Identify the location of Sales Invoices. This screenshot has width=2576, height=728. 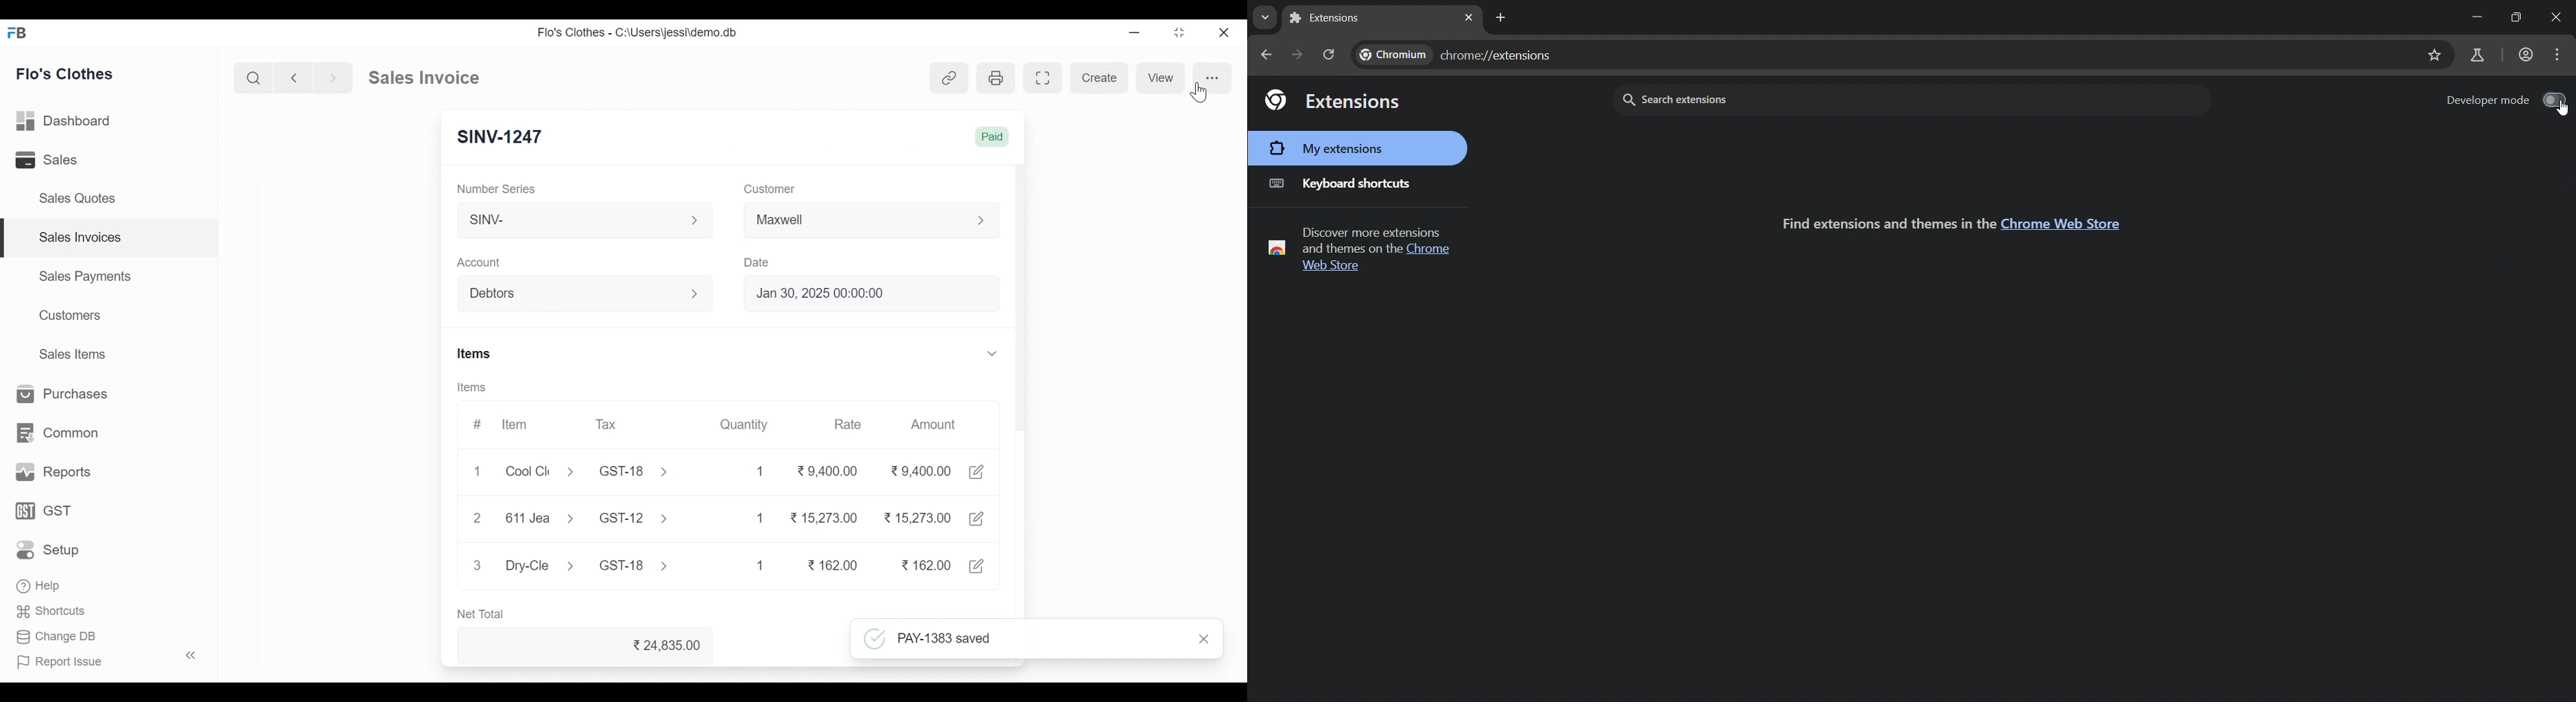
(110, 238).